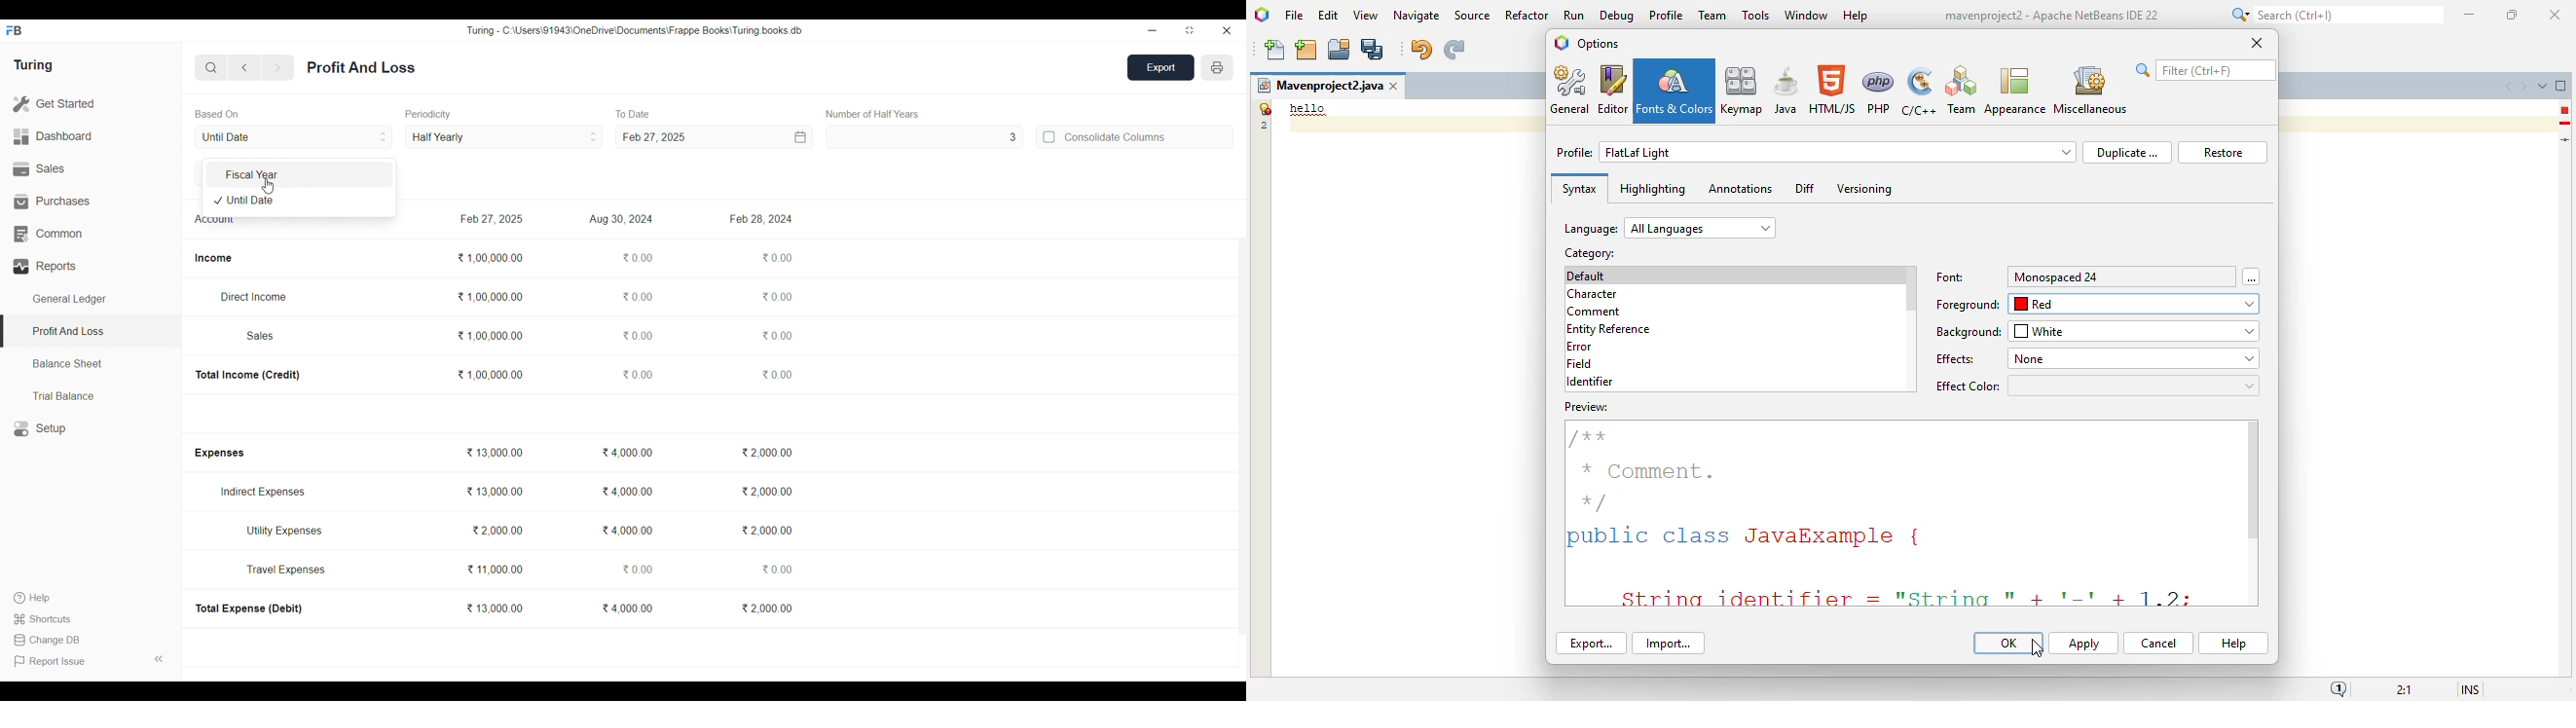 This screenshot has height=728, width=2576. What do you see at coordinates (1588, 253) in the screenshot?
I see `category` at bounding box center [1588, 253].